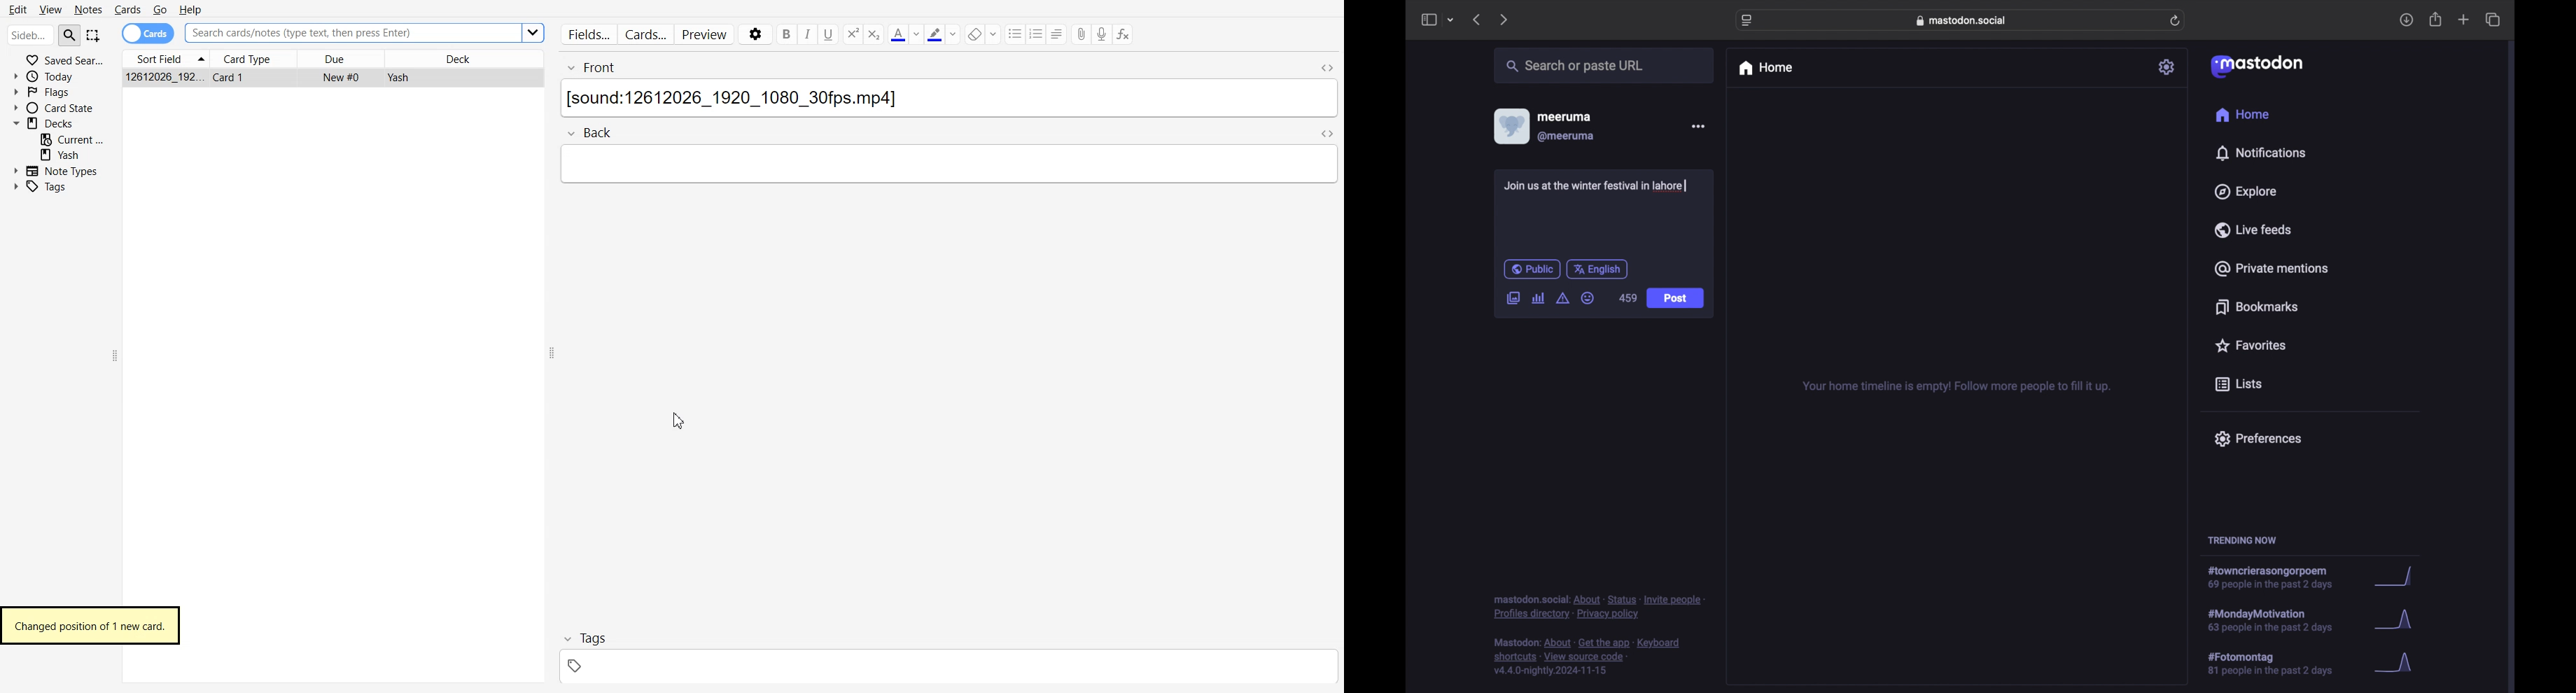  What do you see at coordinates (59, 92) in the screenshot?
I see `Flags` at bounding box center [59, 92].